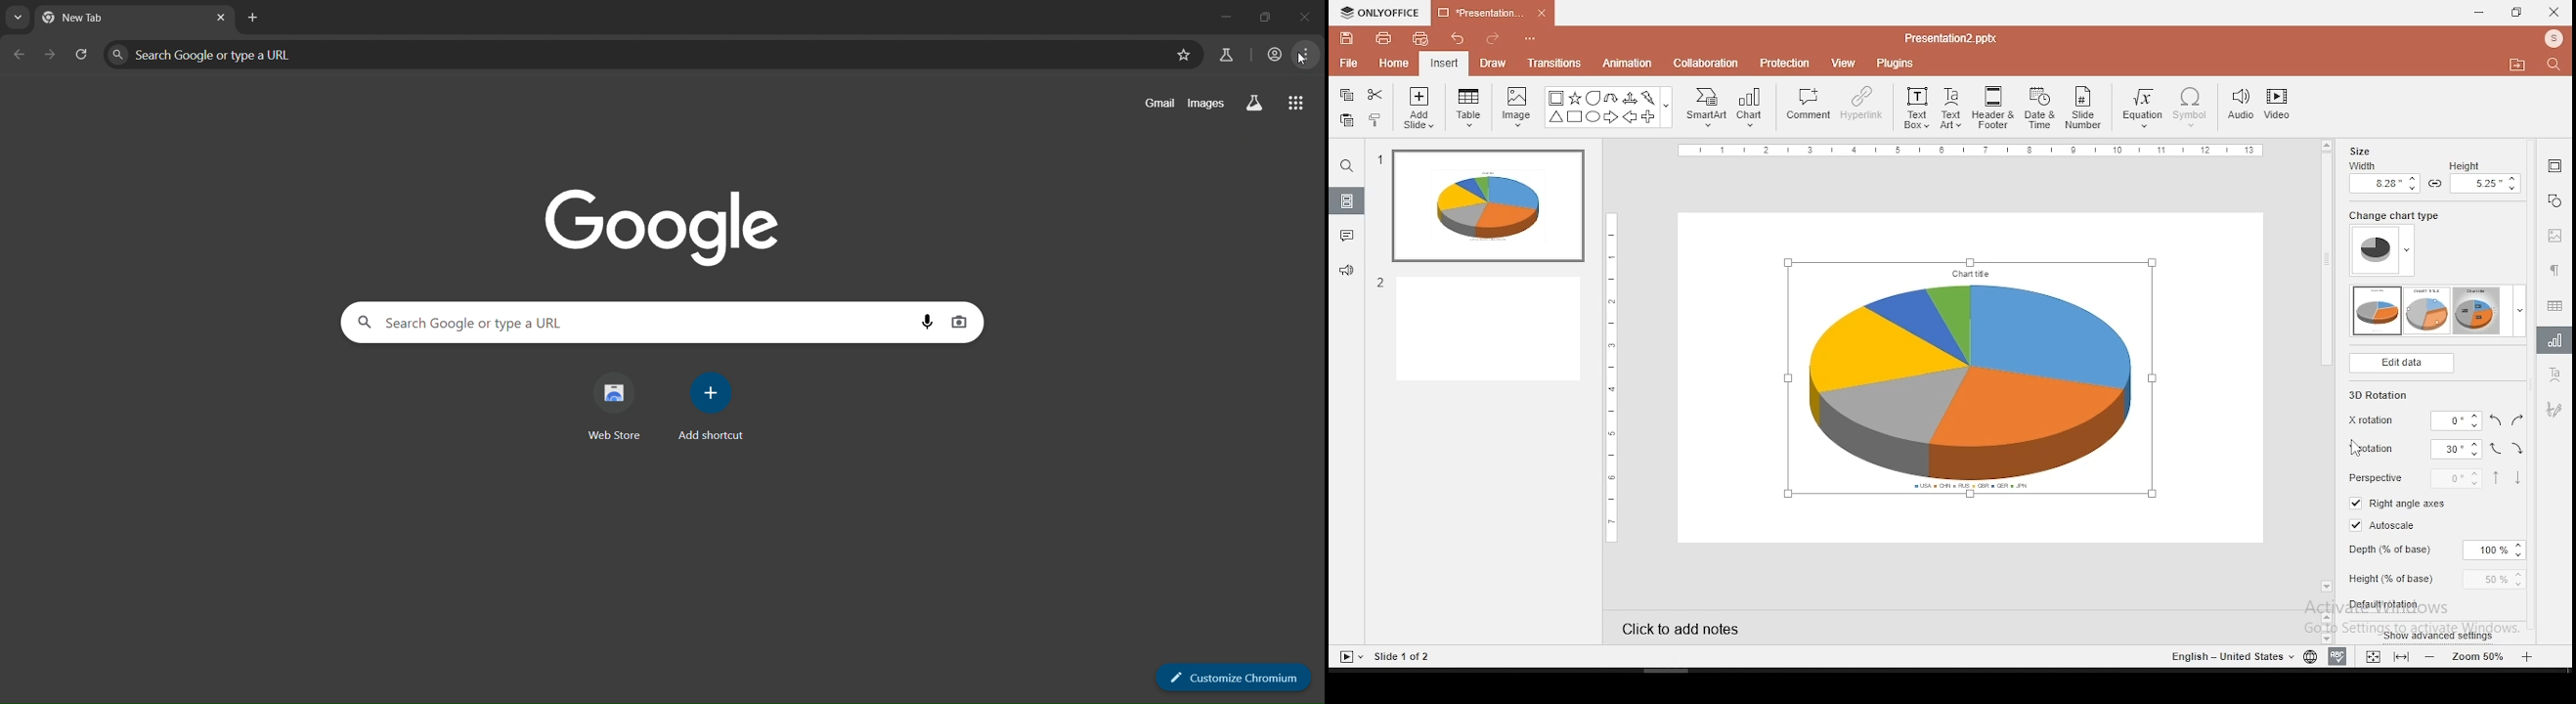 This screenshot has height=728, width=2576. What do you see at coordinates (1347, 40) in the screenshot?
I see `save` at bounding box center [1347, 40].